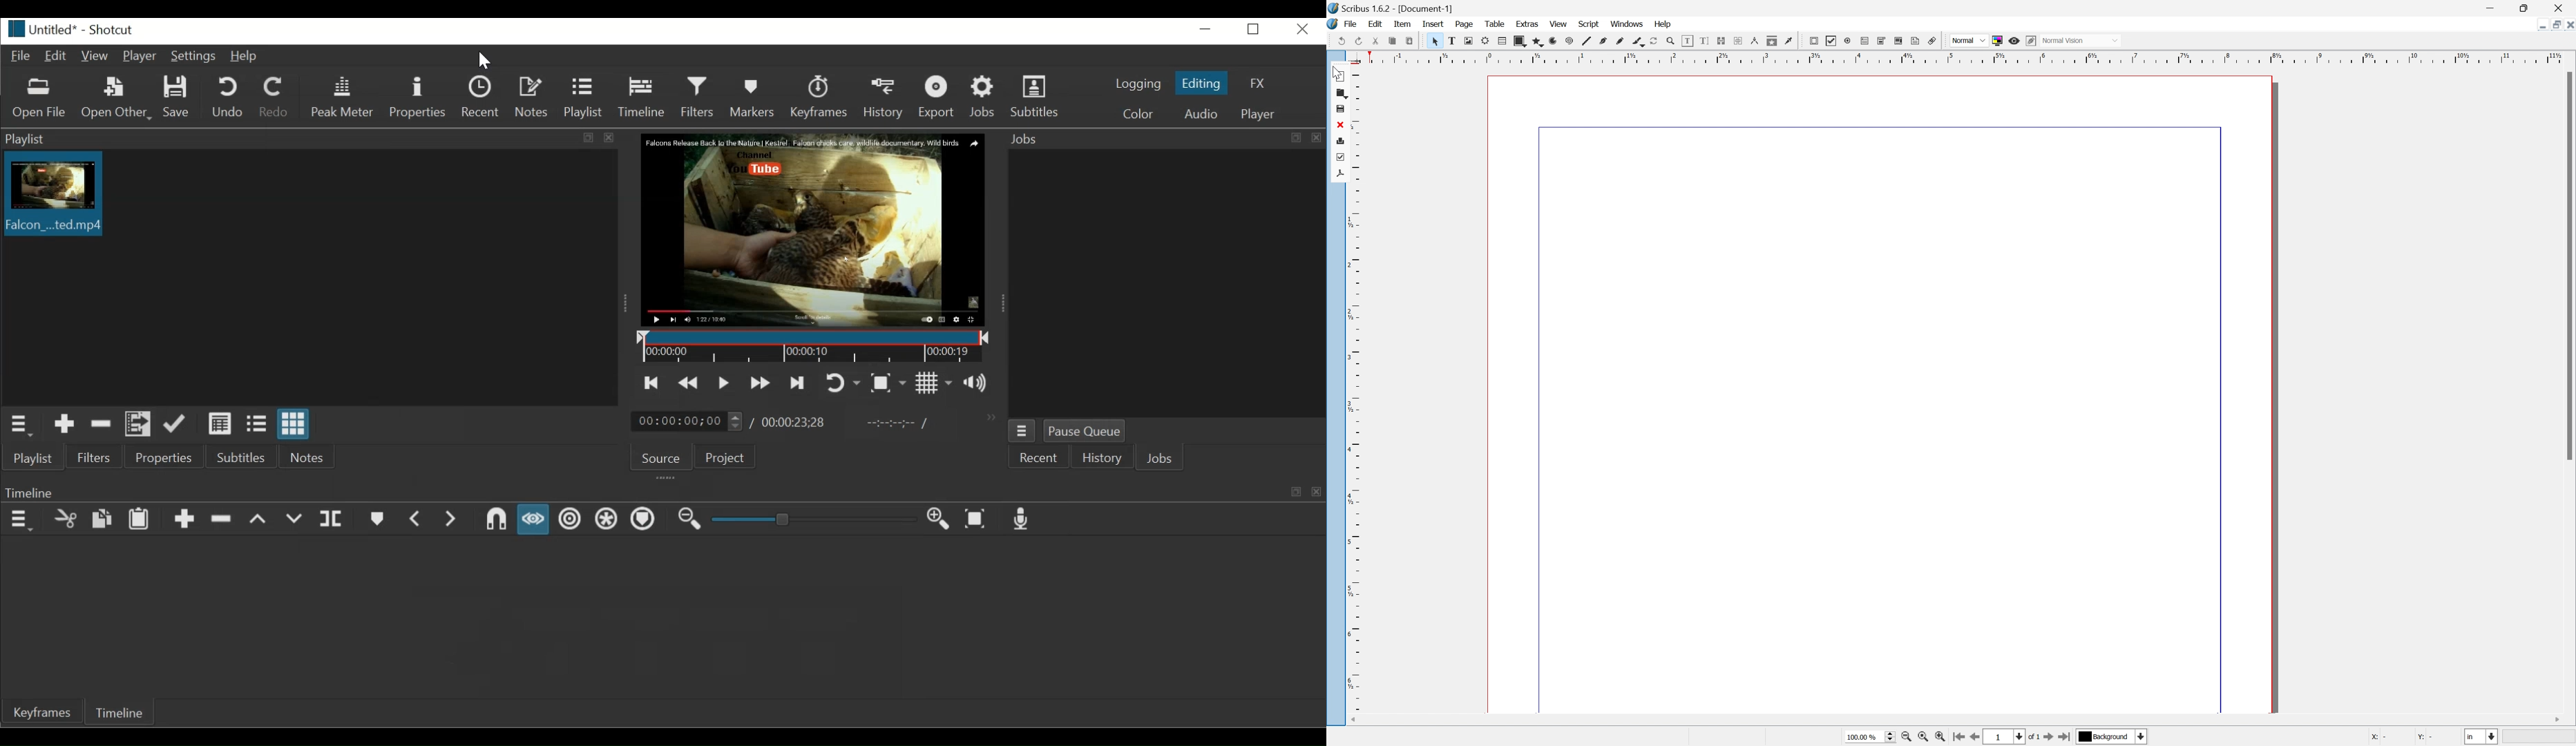 This screenshot has height=756, width=2576. What do you see at coordinates (1520, 41) in the screenshot?
I see `copy` at bounding box center [1520, 41].